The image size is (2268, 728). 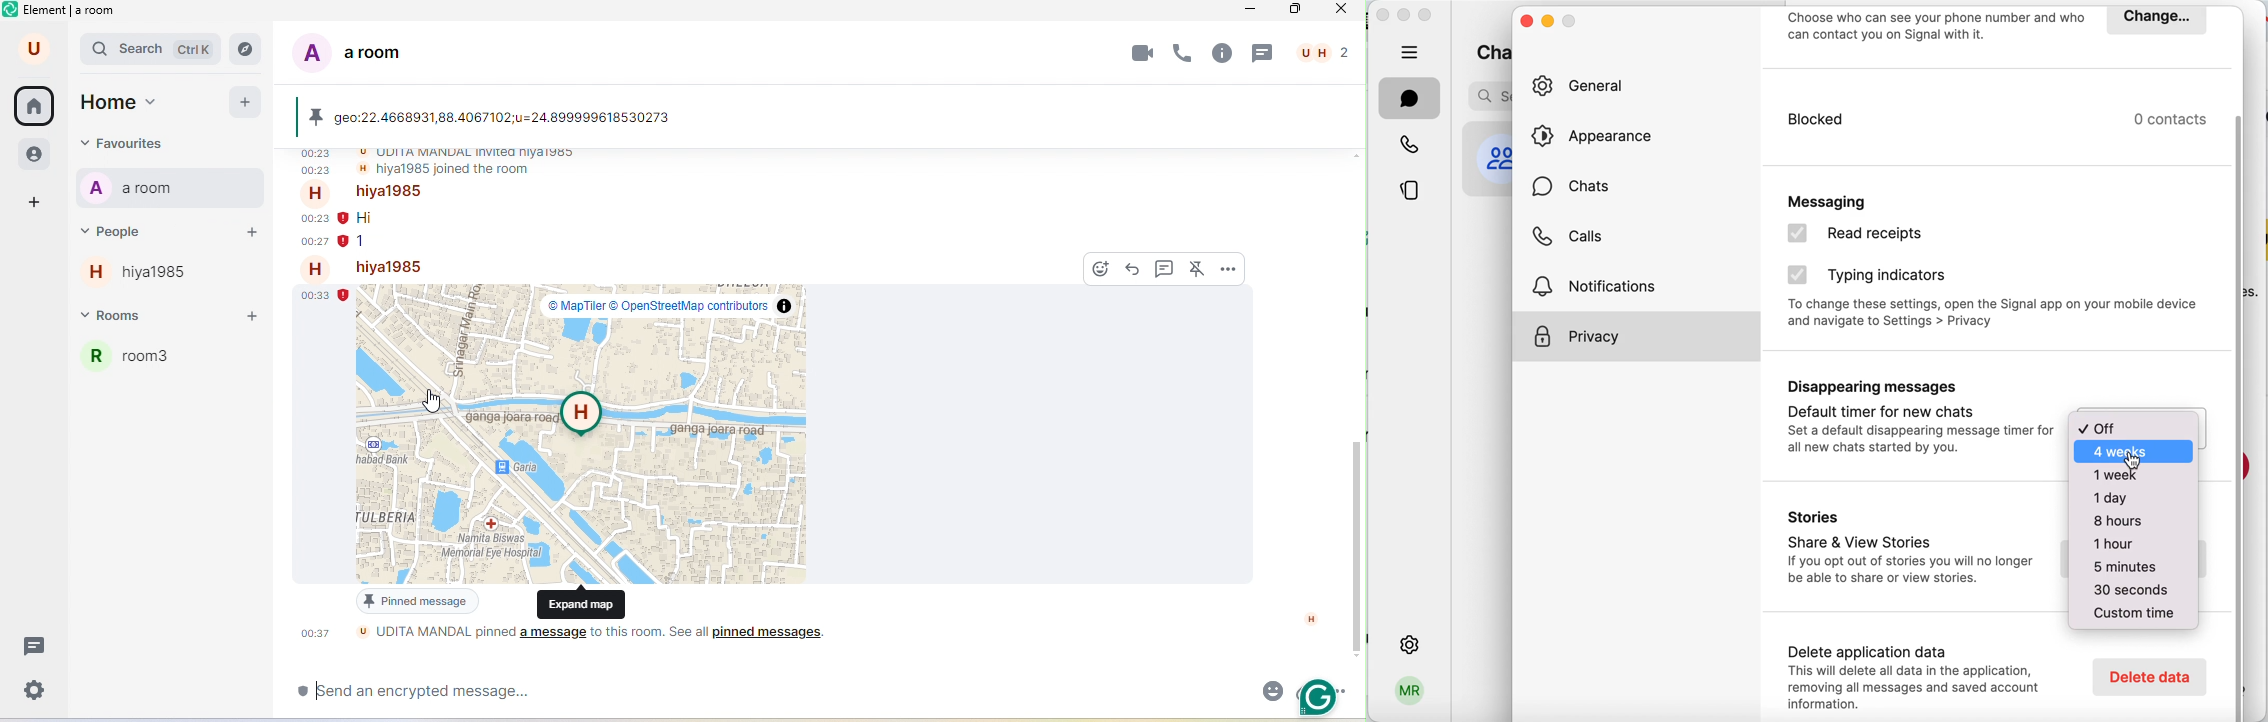 I want to click on 00.33, so click(x=326, y=296).